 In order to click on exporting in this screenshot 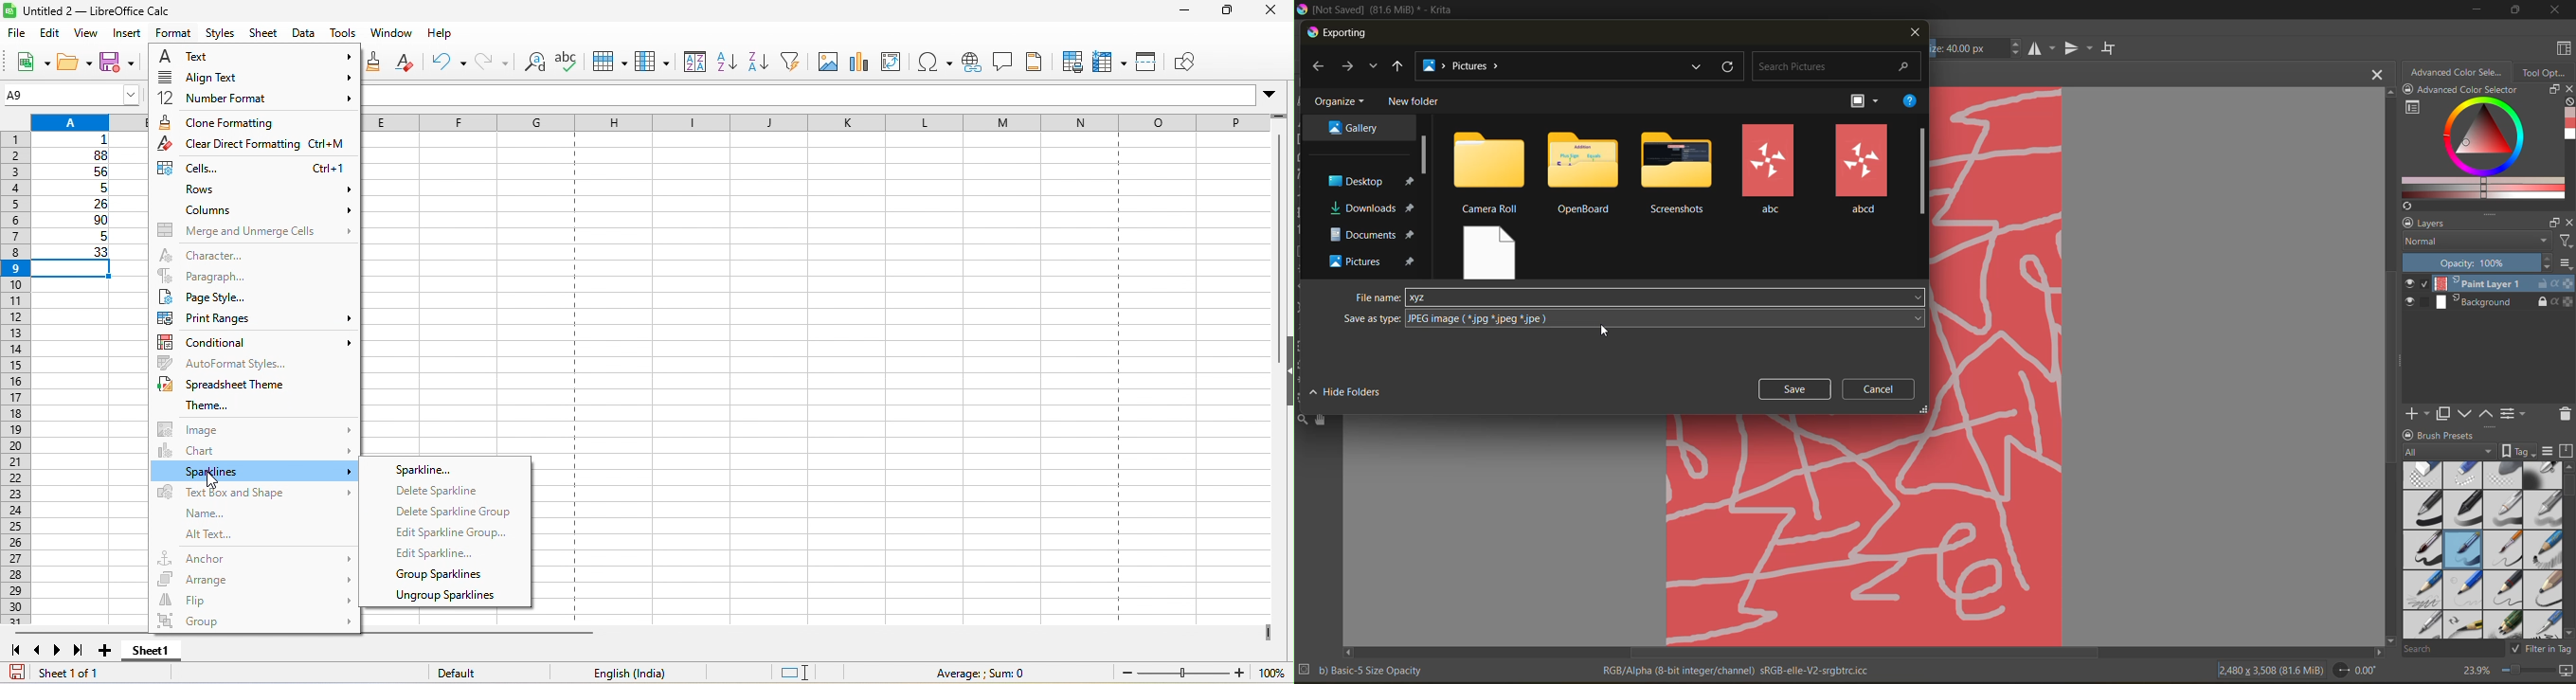, I will do `click(1339, 33)`.